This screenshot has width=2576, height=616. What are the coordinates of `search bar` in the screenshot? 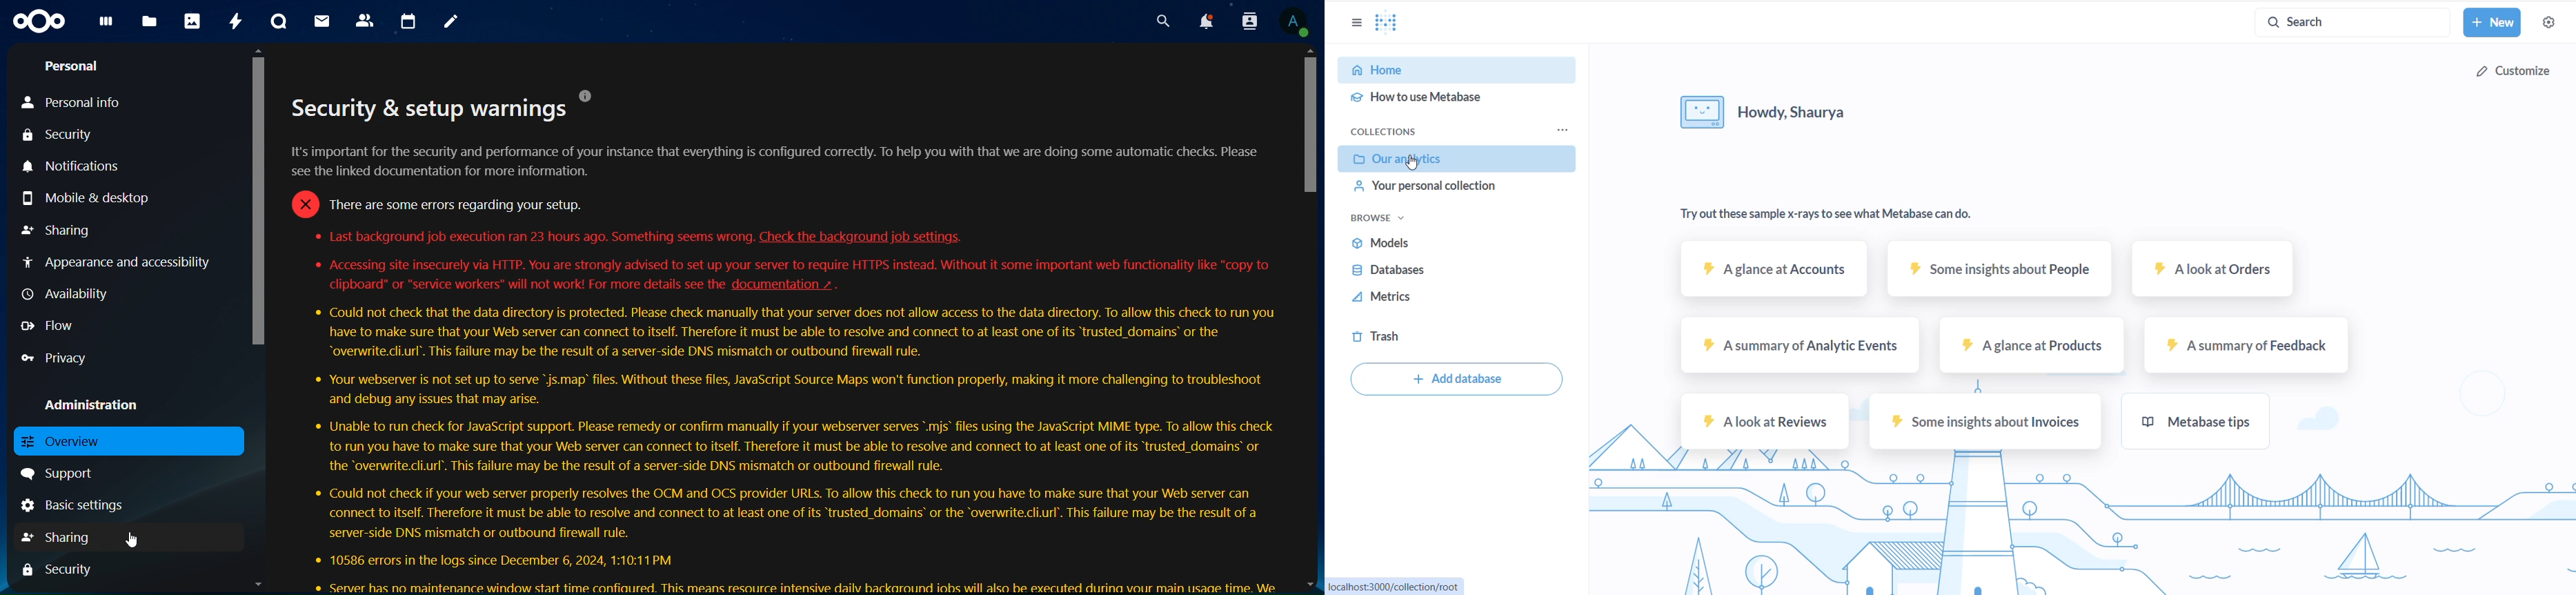 It's located at (2344, 19).